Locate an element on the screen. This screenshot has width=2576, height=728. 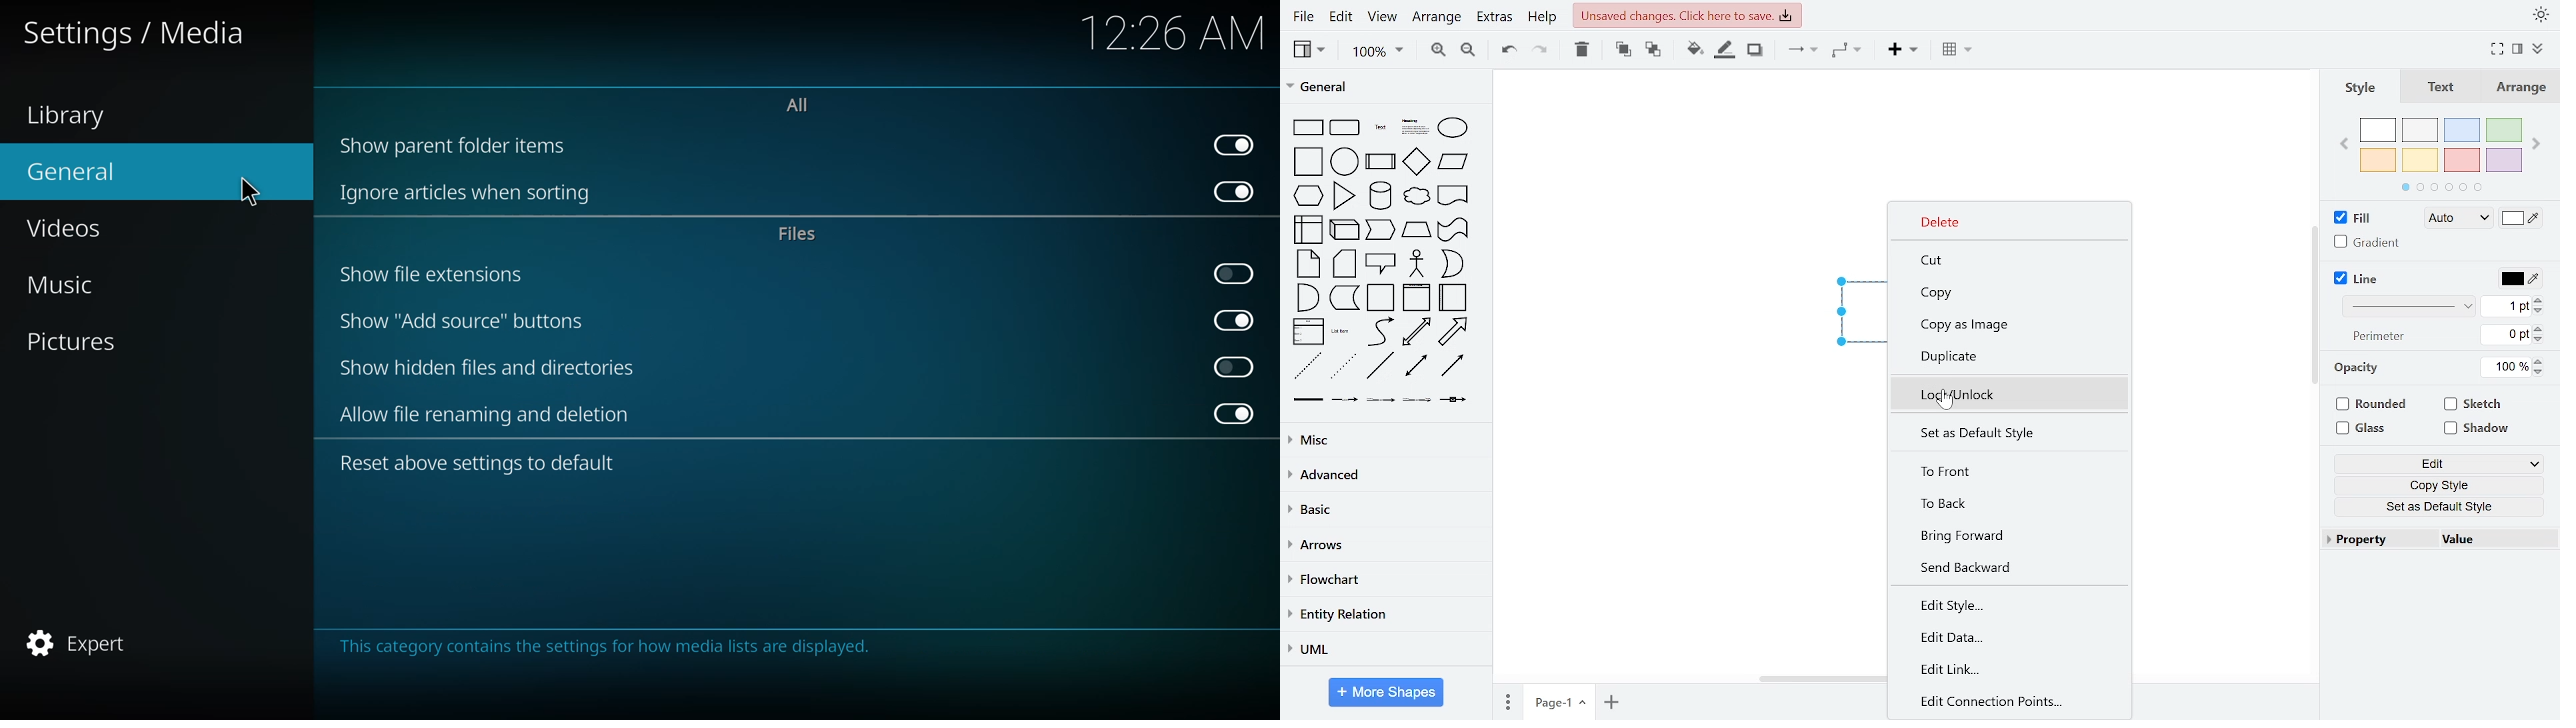
perimeter is located at coordinates (2383, 336).